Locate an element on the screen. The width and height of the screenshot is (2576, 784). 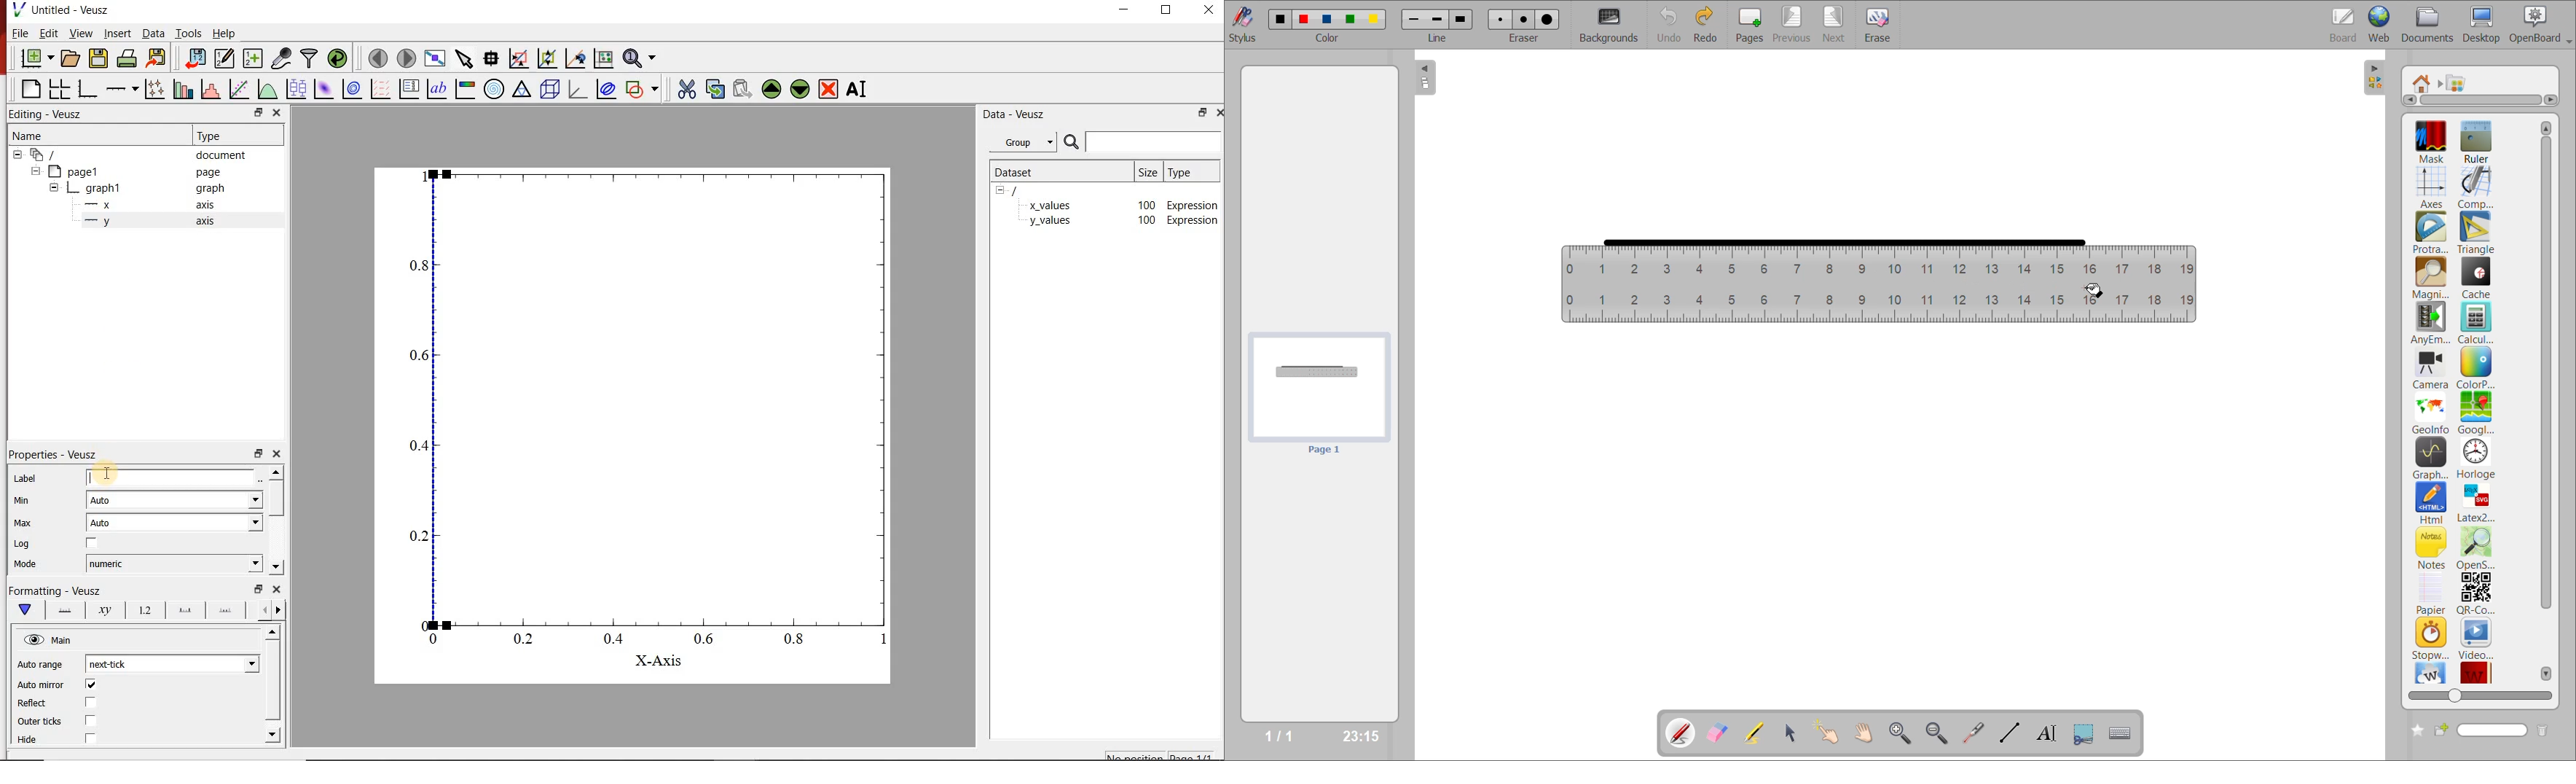
3d scene is located at coordinates (551, 91).